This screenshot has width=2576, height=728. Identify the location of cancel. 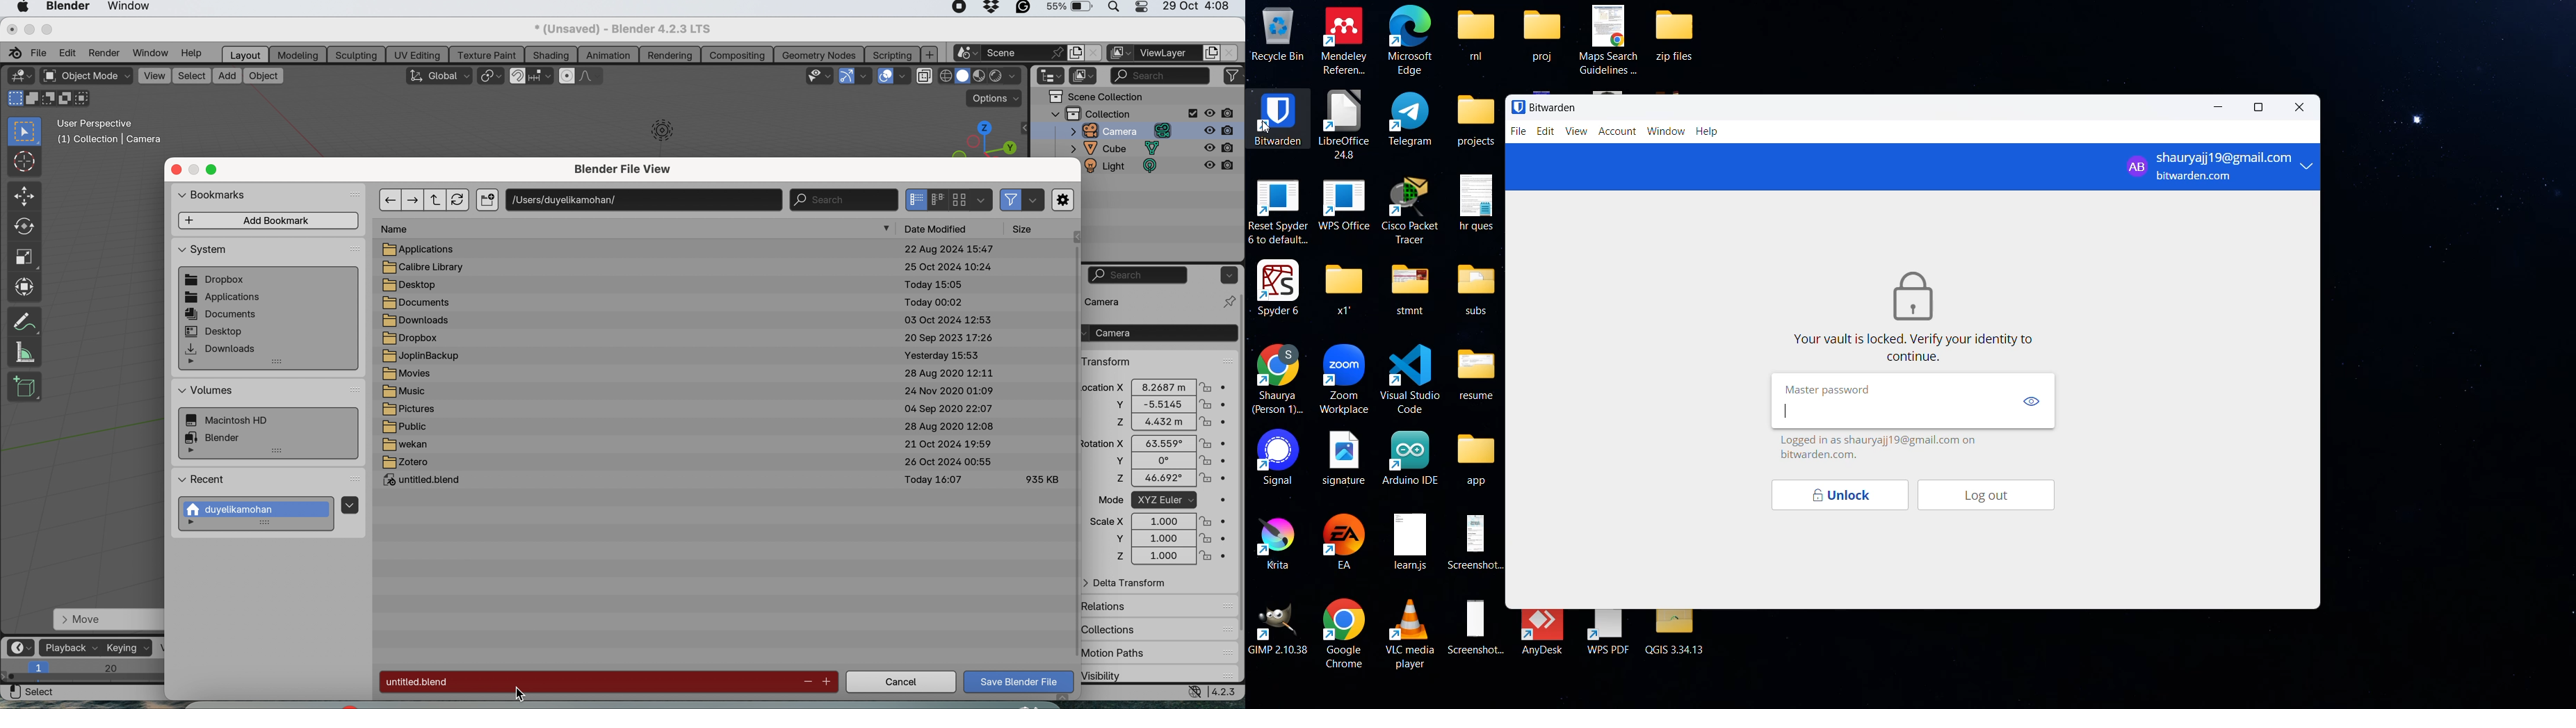
(900, 683).